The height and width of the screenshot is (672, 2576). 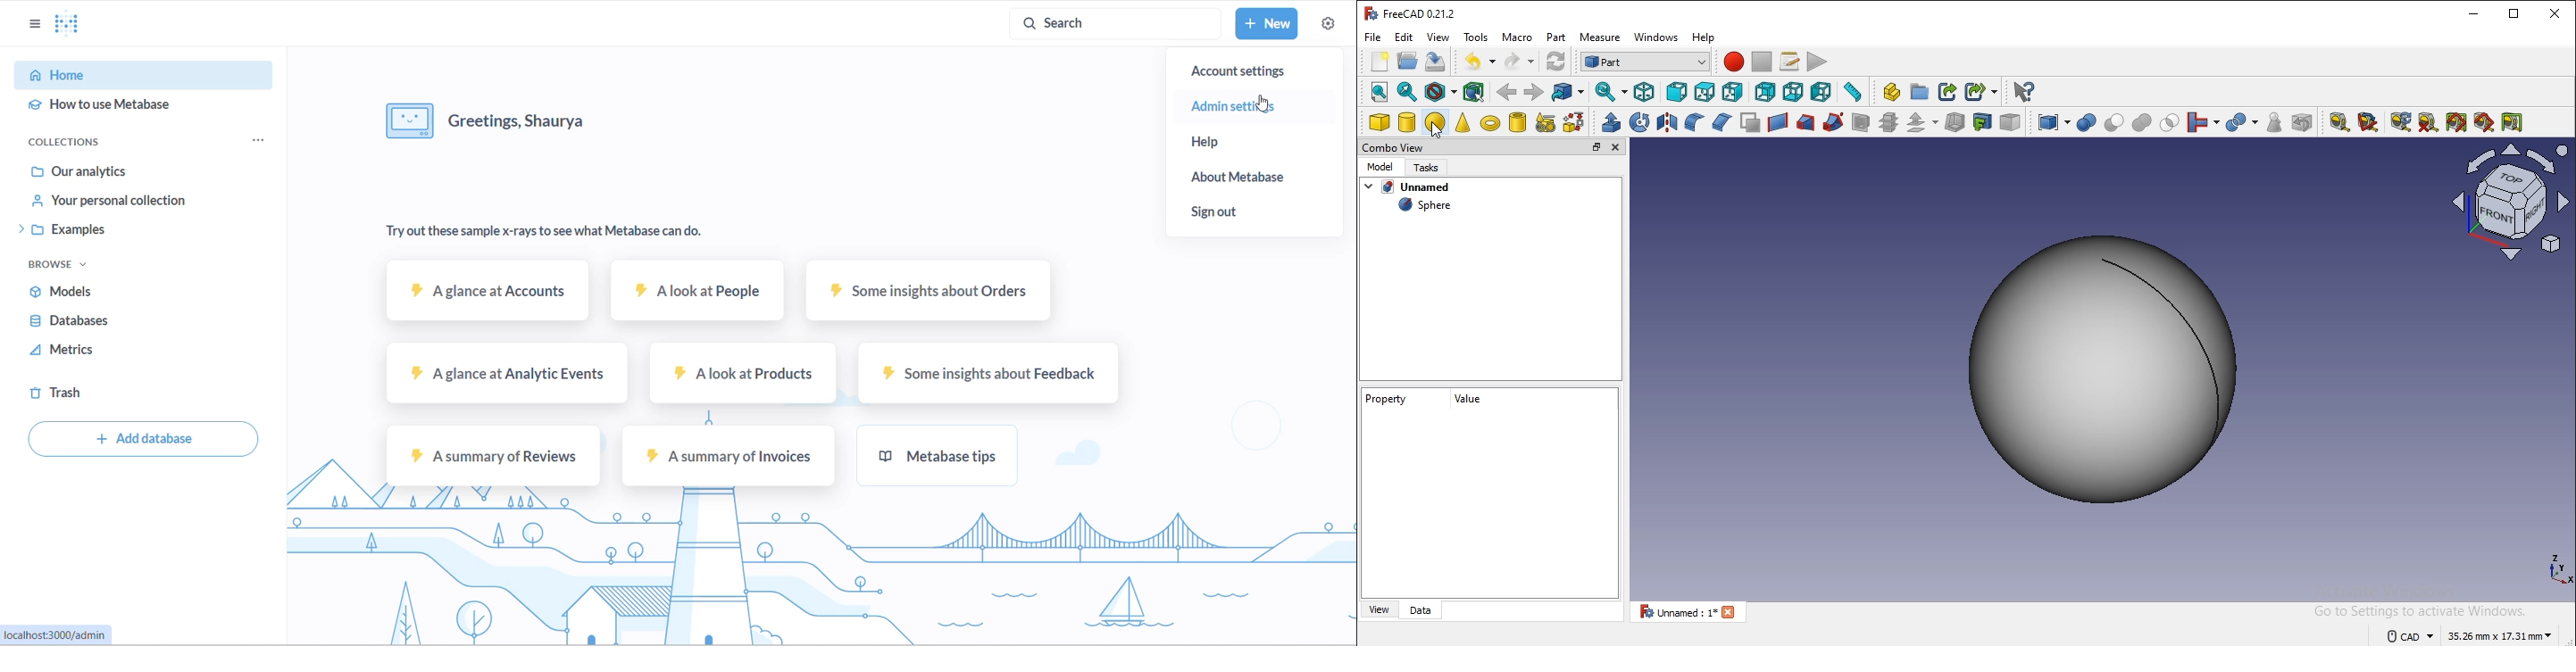 I want to click on coordinate axes icon, so click(x=2558, y=572).